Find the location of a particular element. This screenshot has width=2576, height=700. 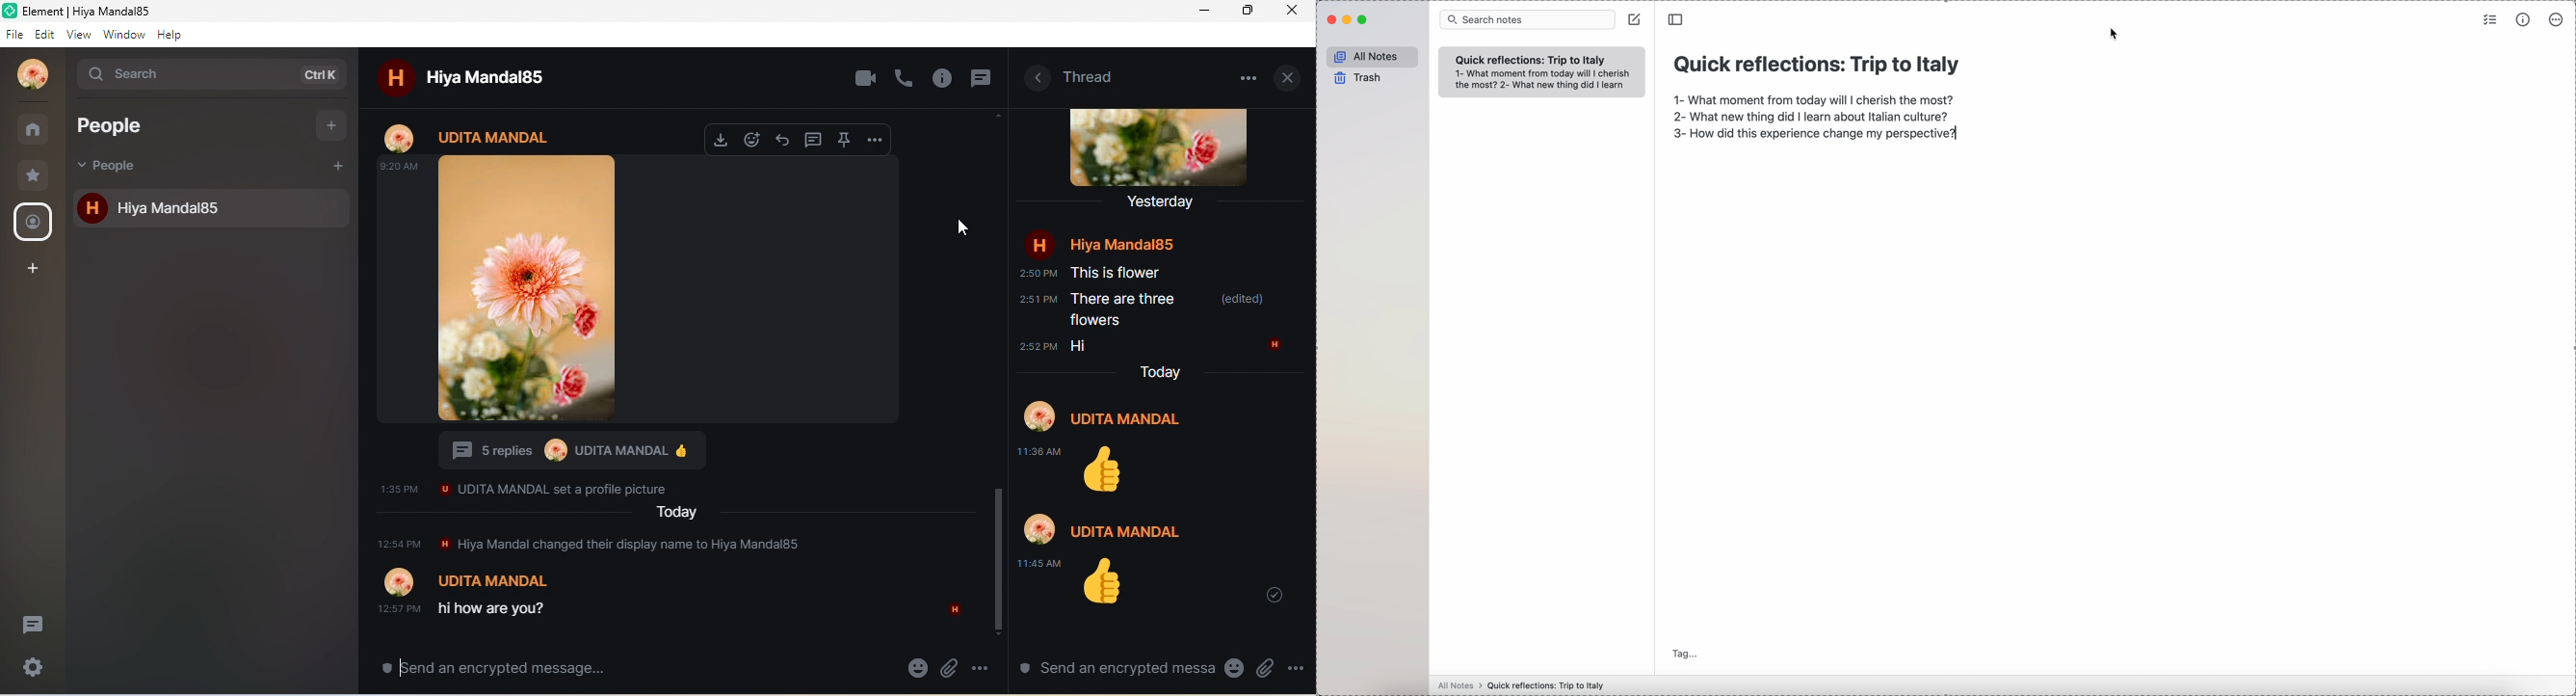

profile photo is located at coordinates (400, 136).